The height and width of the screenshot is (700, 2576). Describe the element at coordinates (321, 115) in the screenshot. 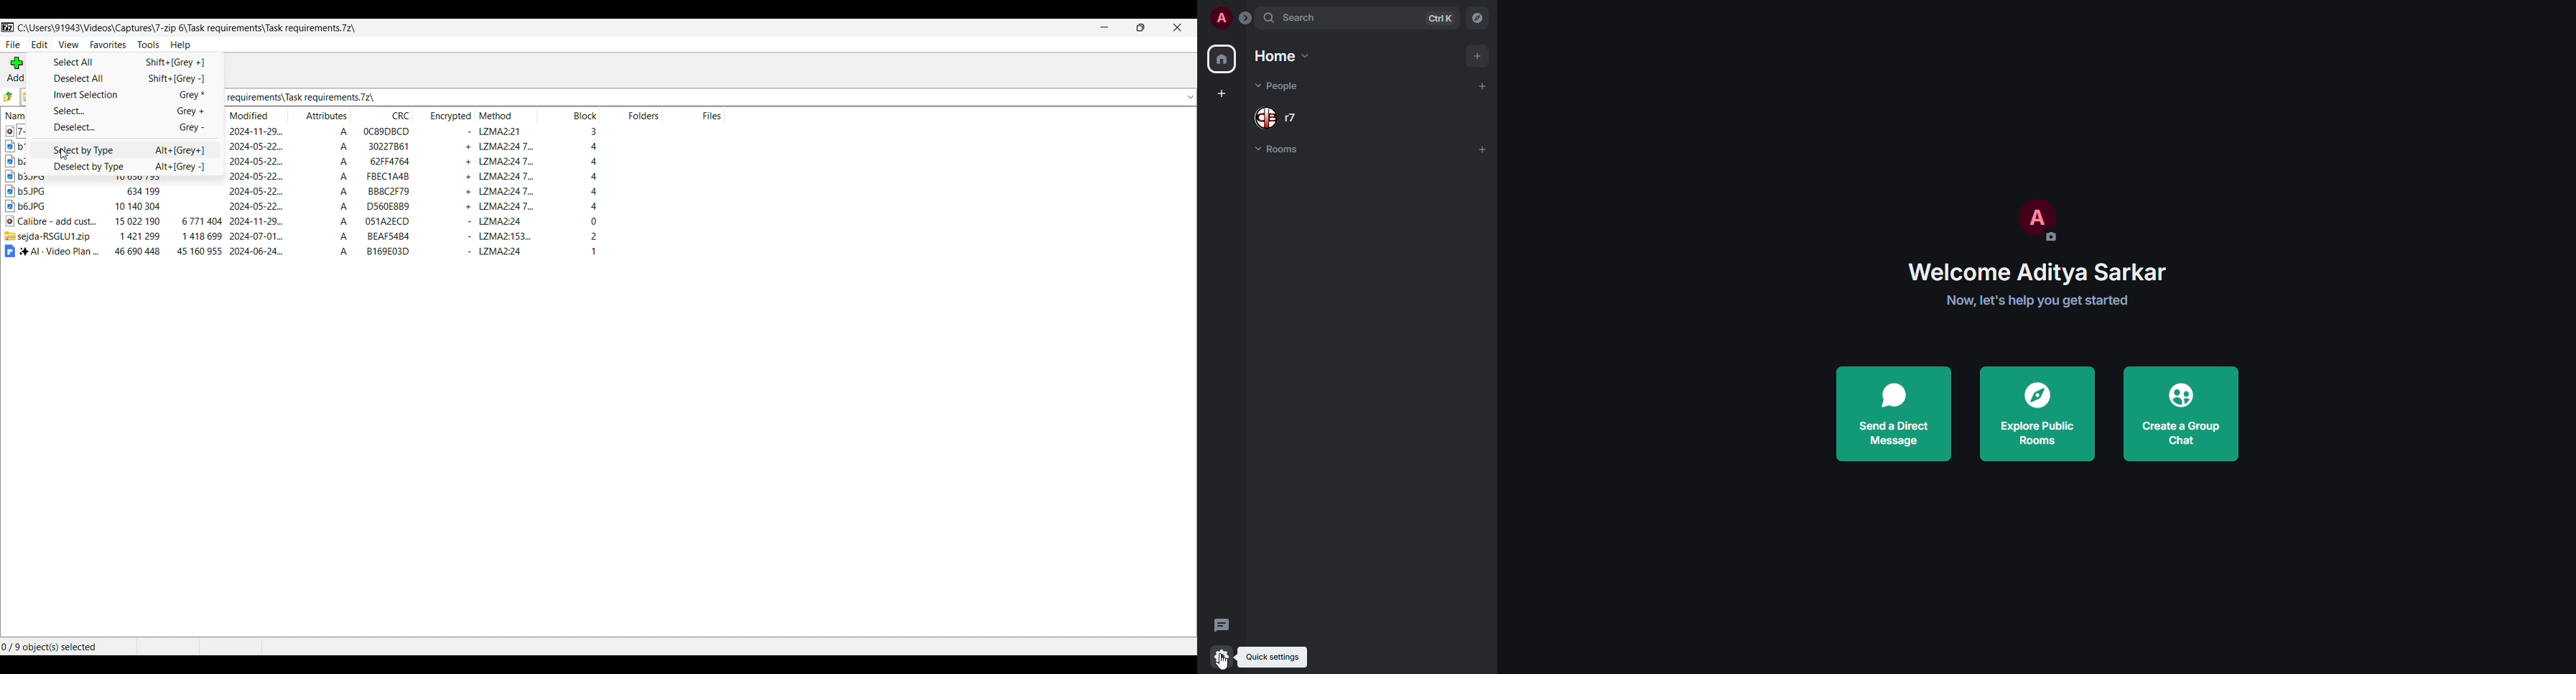

I see `Attributes column` at that location.